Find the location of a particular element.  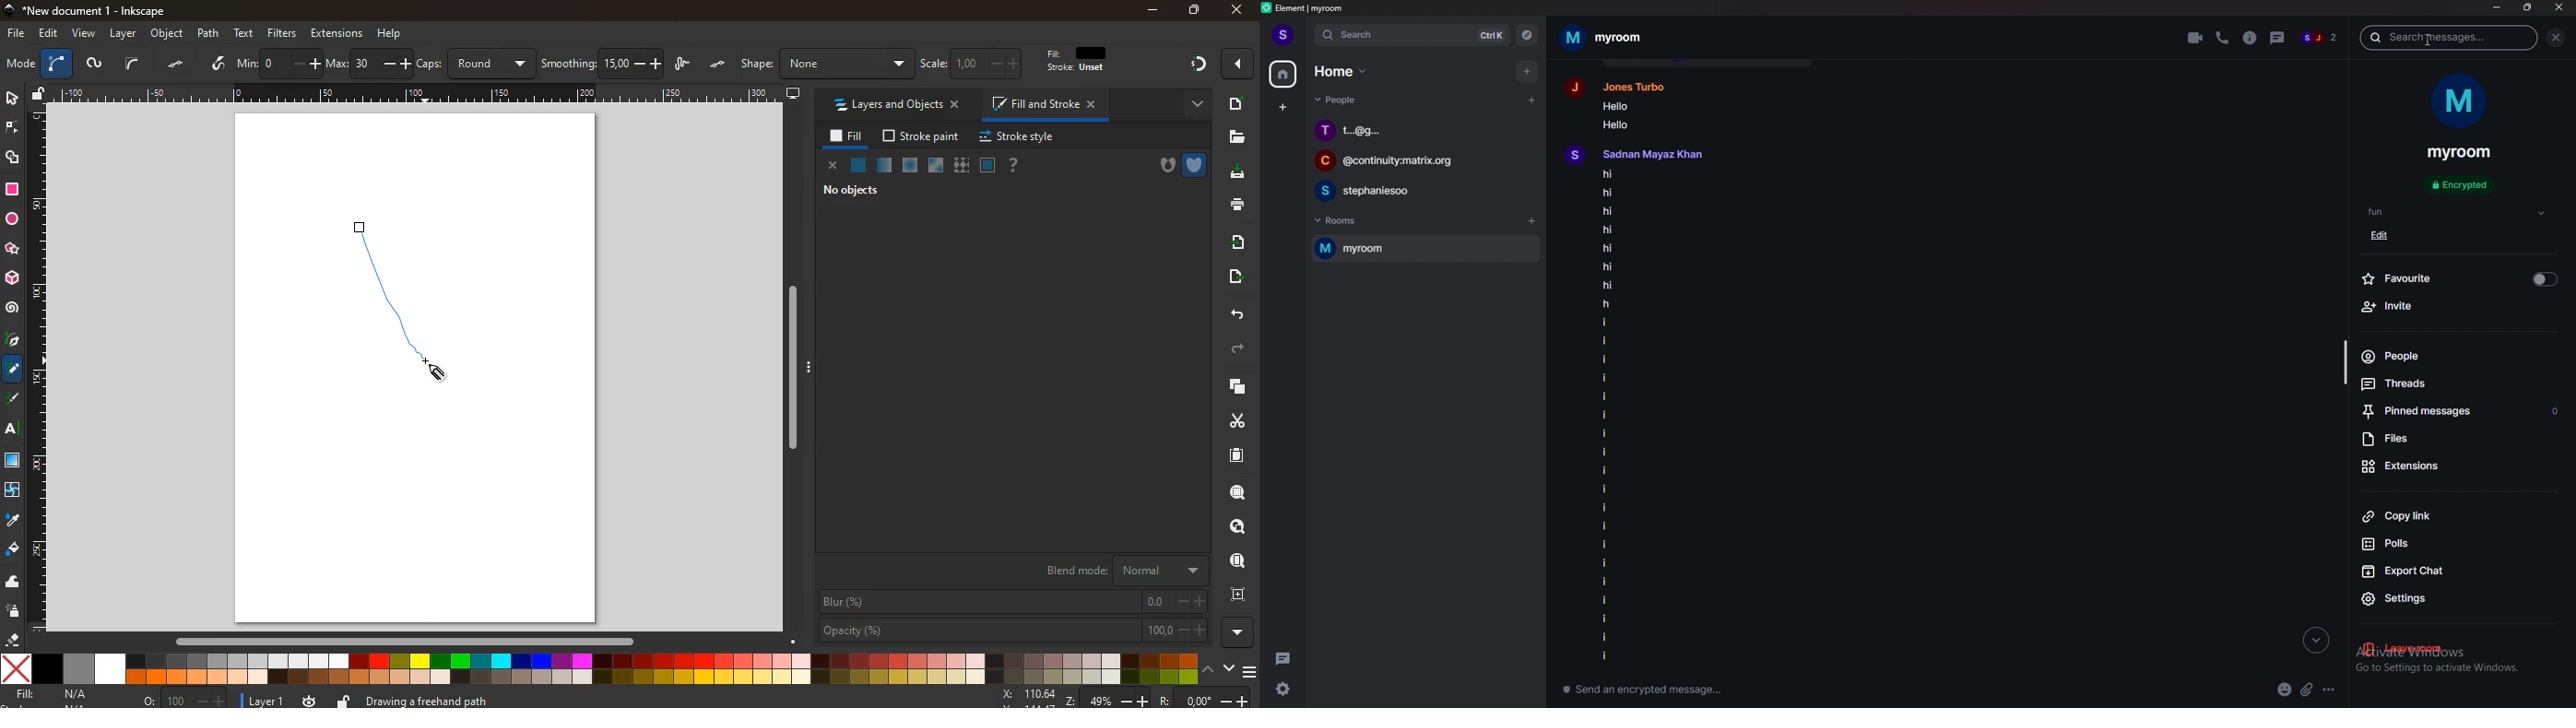

attachment is located at coordinates (2307, 689).